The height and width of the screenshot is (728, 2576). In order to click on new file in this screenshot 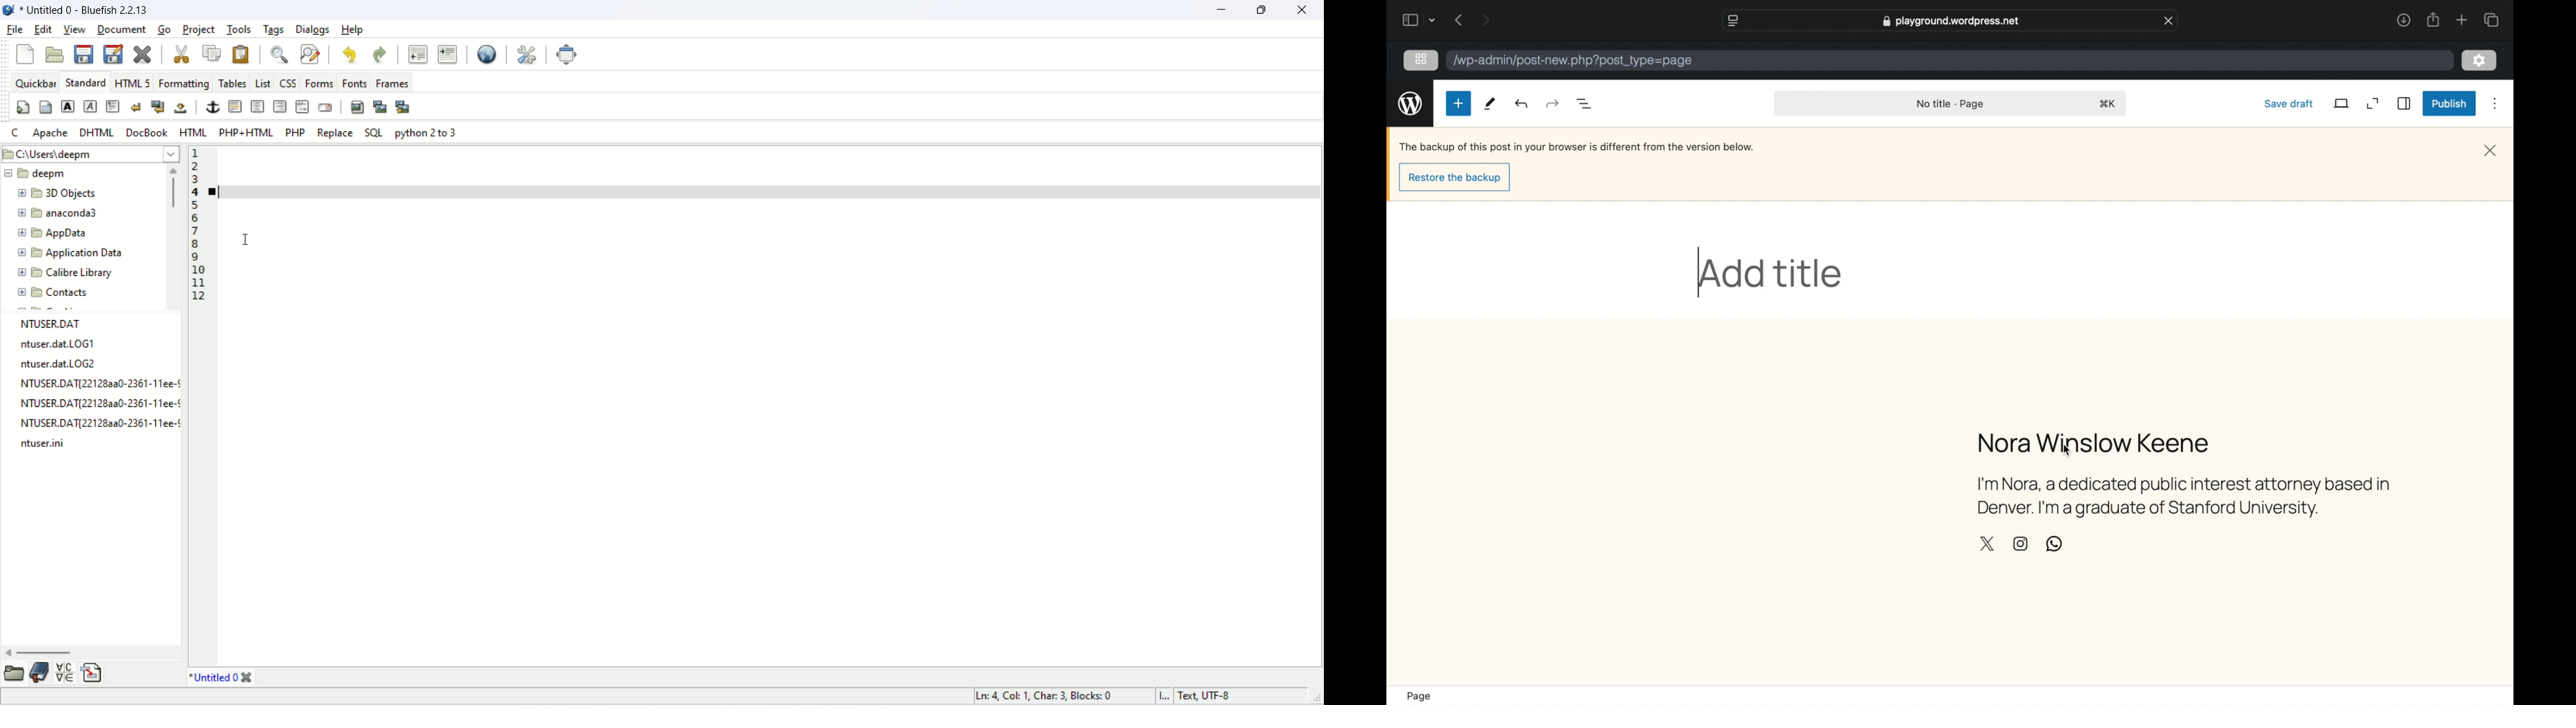, I will do `click(23, 56)`.